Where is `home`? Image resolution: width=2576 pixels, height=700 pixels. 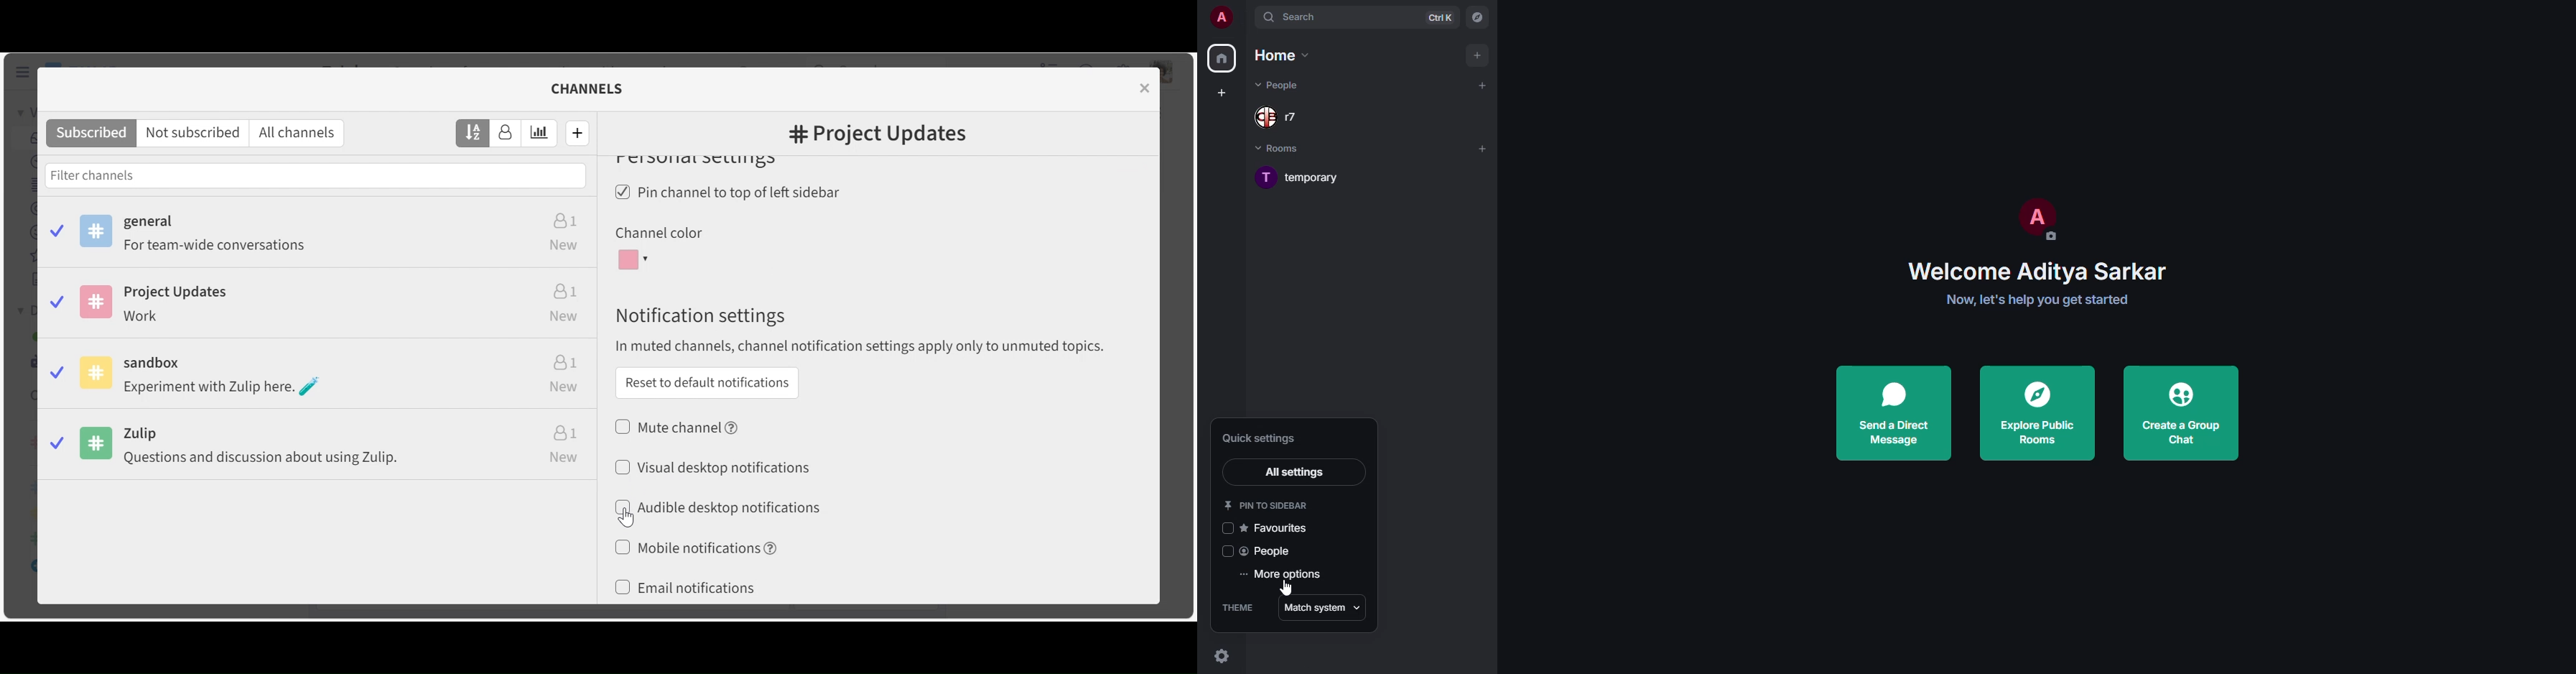
home is located at coordinates (1224, 59).